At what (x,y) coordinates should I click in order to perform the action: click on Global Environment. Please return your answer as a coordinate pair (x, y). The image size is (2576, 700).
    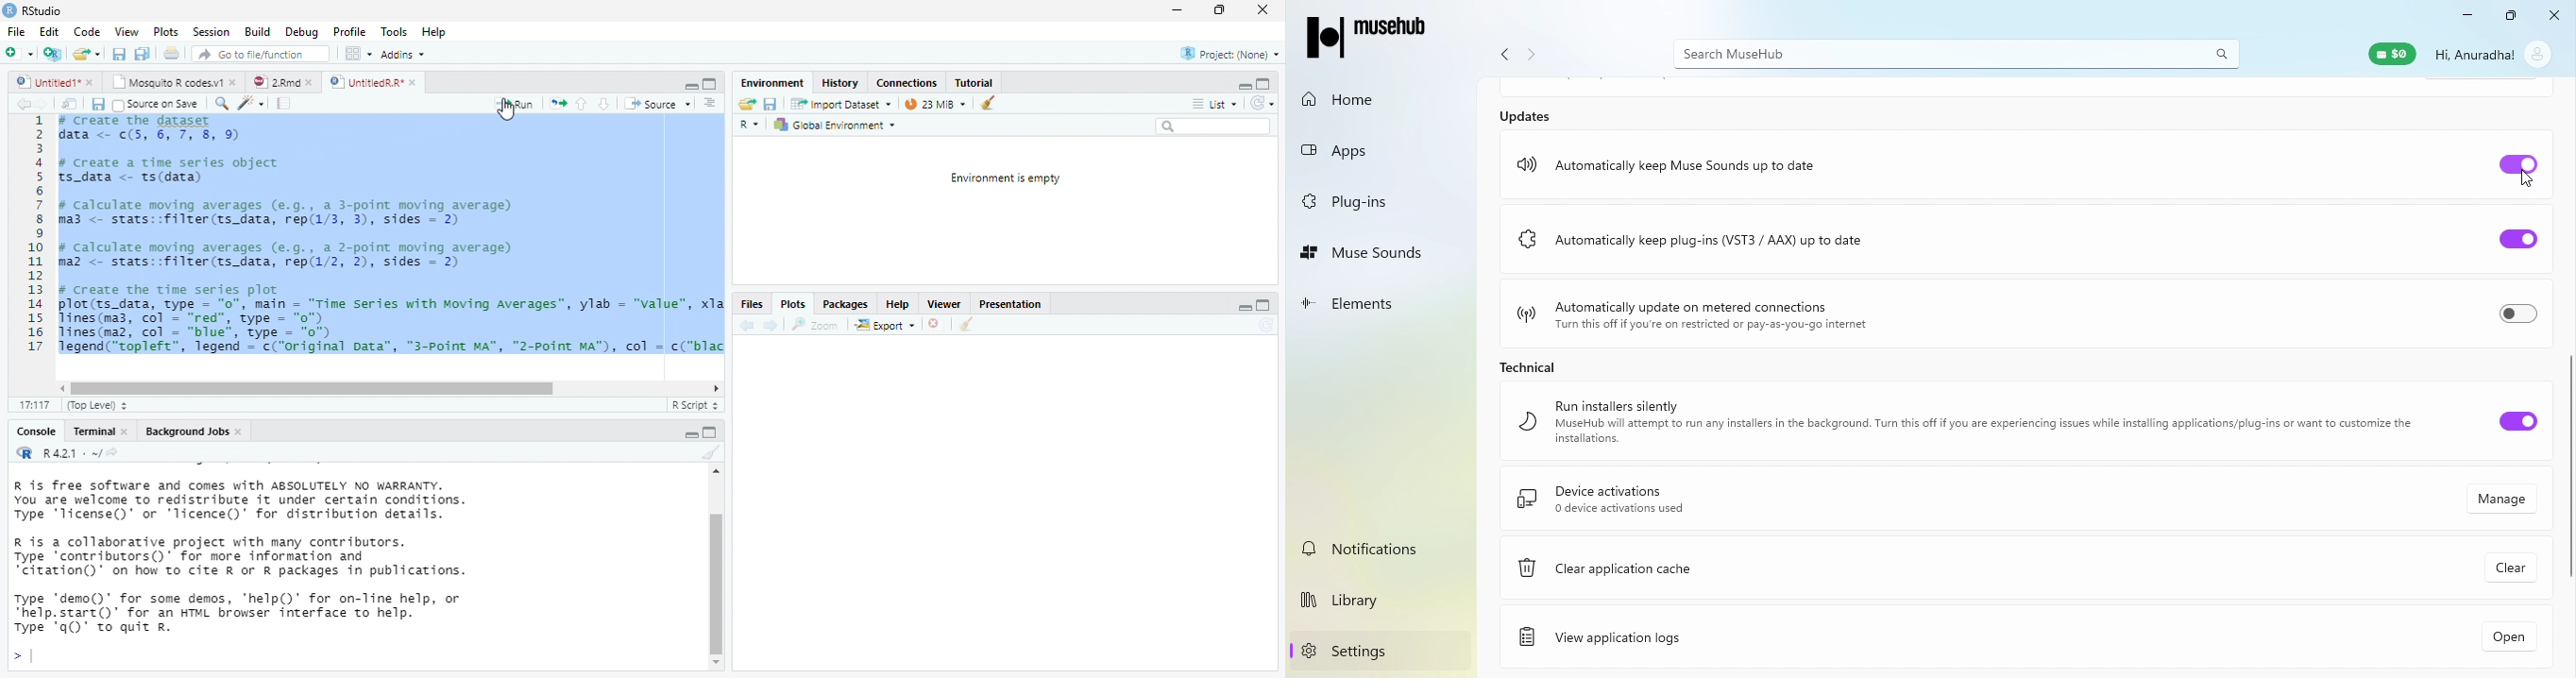
    Looking at the image, I should click on (834, 125).